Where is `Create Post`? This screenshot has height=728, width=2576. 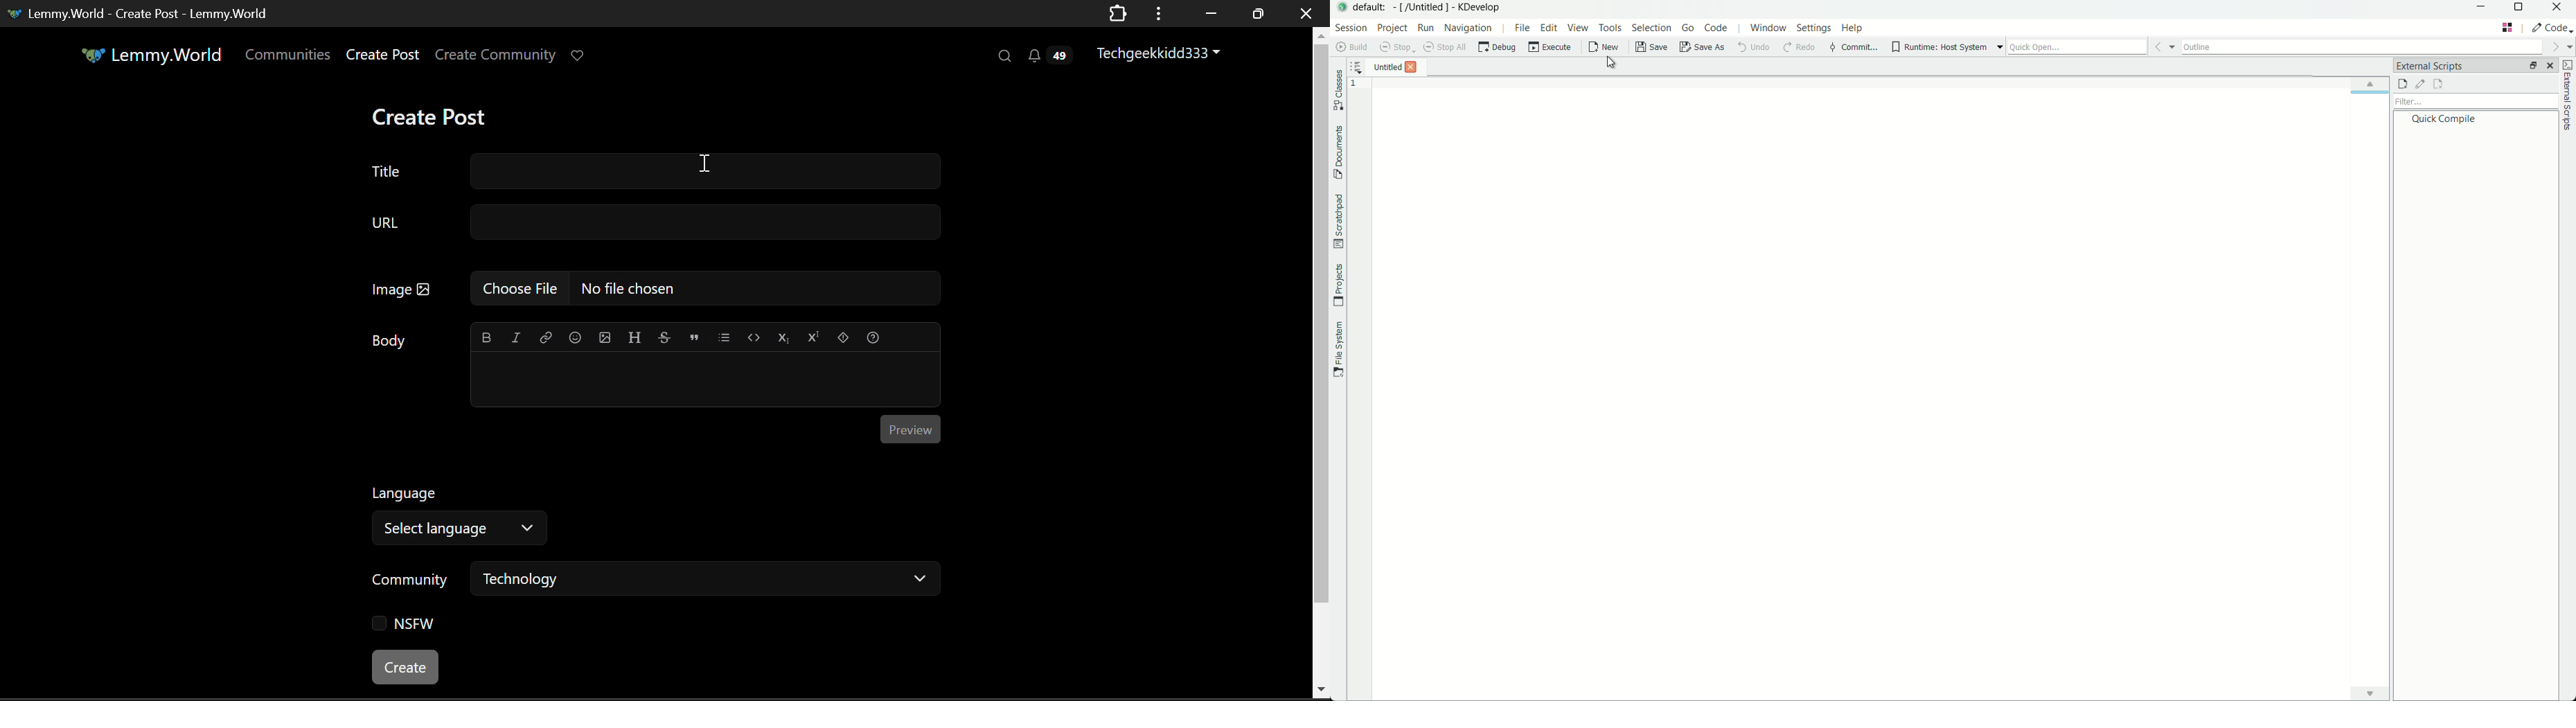
Create Post is located at coordinates (433, 114).